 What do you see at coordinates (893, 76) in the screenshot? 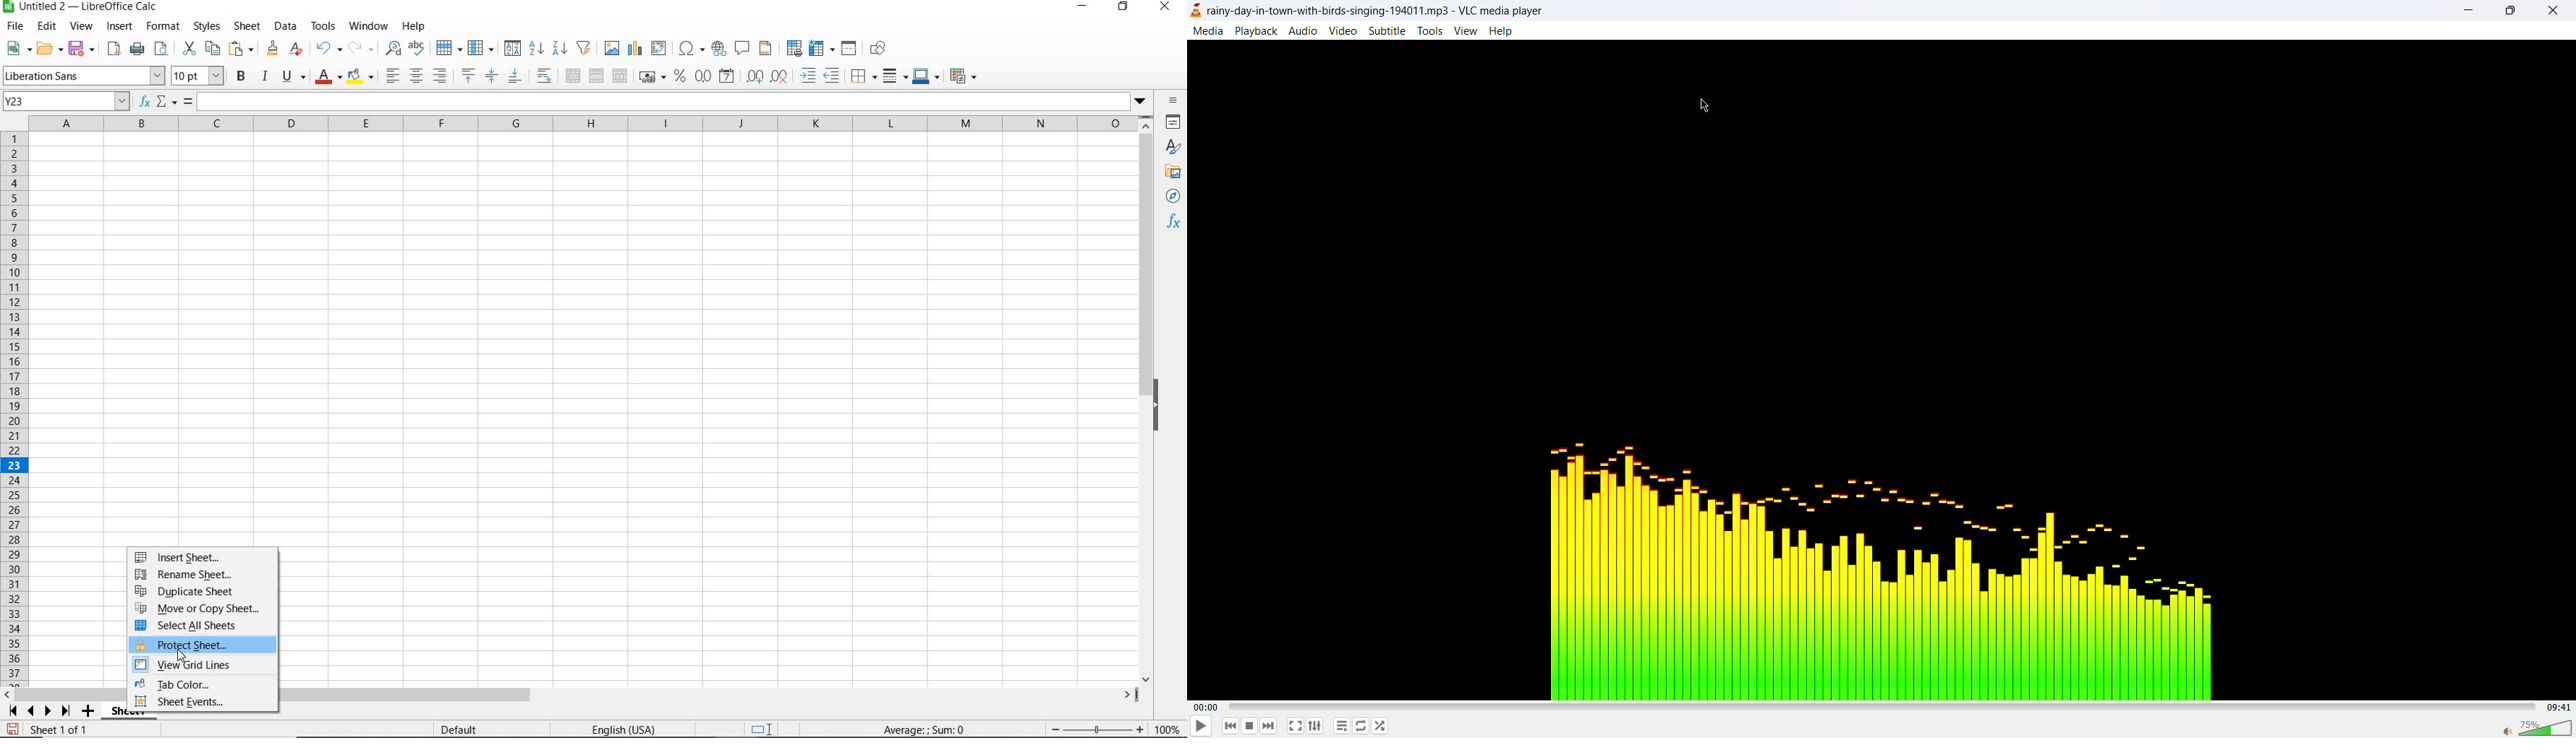
I see `BORDER STYLE` at bounding box center [893, 76].